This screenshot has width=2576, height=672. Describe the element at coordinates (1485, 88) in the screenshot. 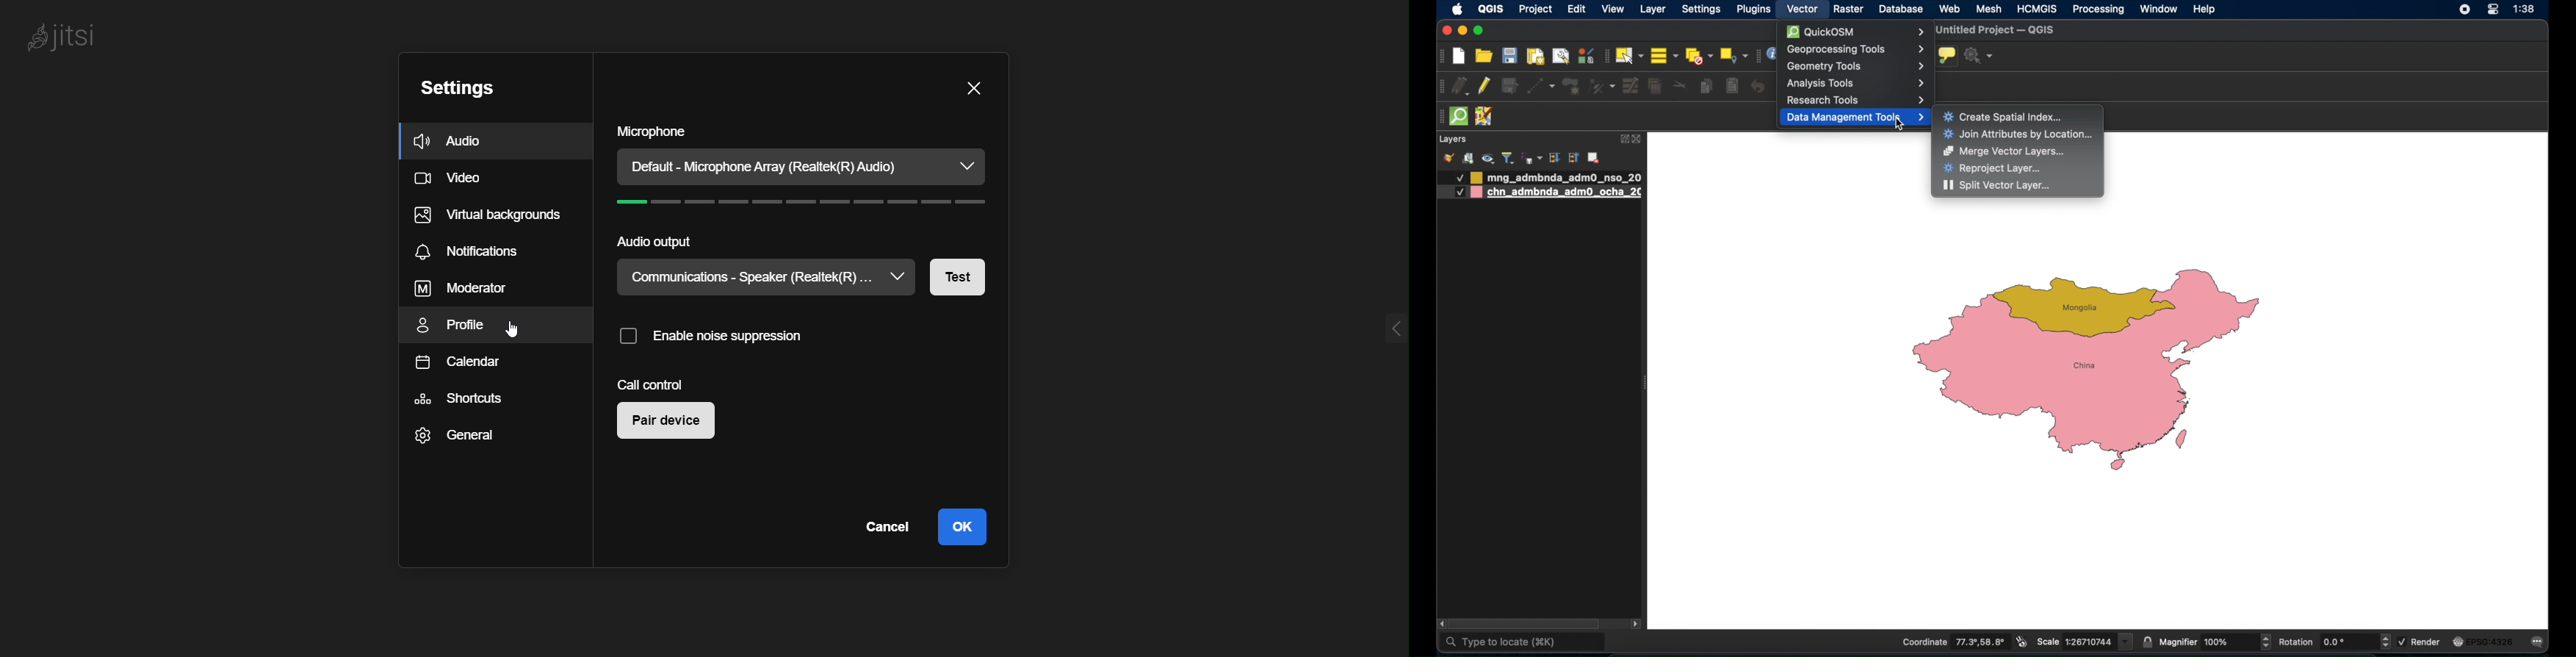

I see `toggle editing` at that location.